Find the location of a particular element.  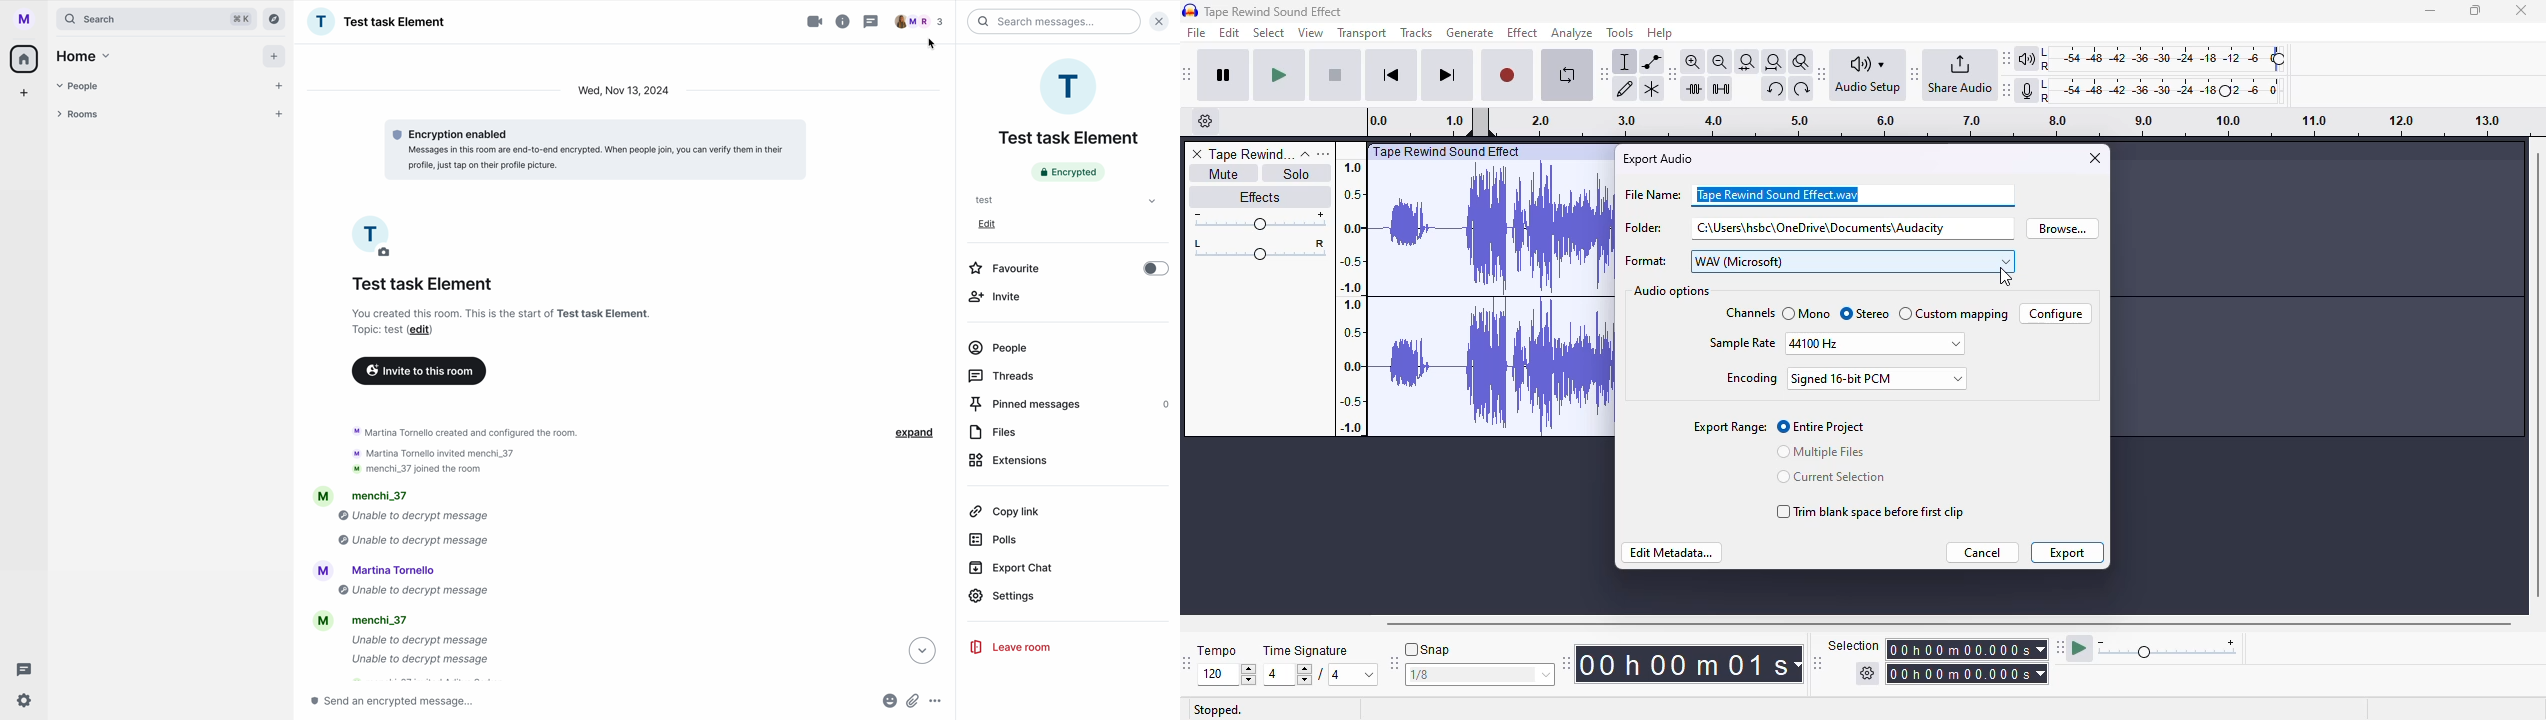

file is located at coordinates (1197, 32).